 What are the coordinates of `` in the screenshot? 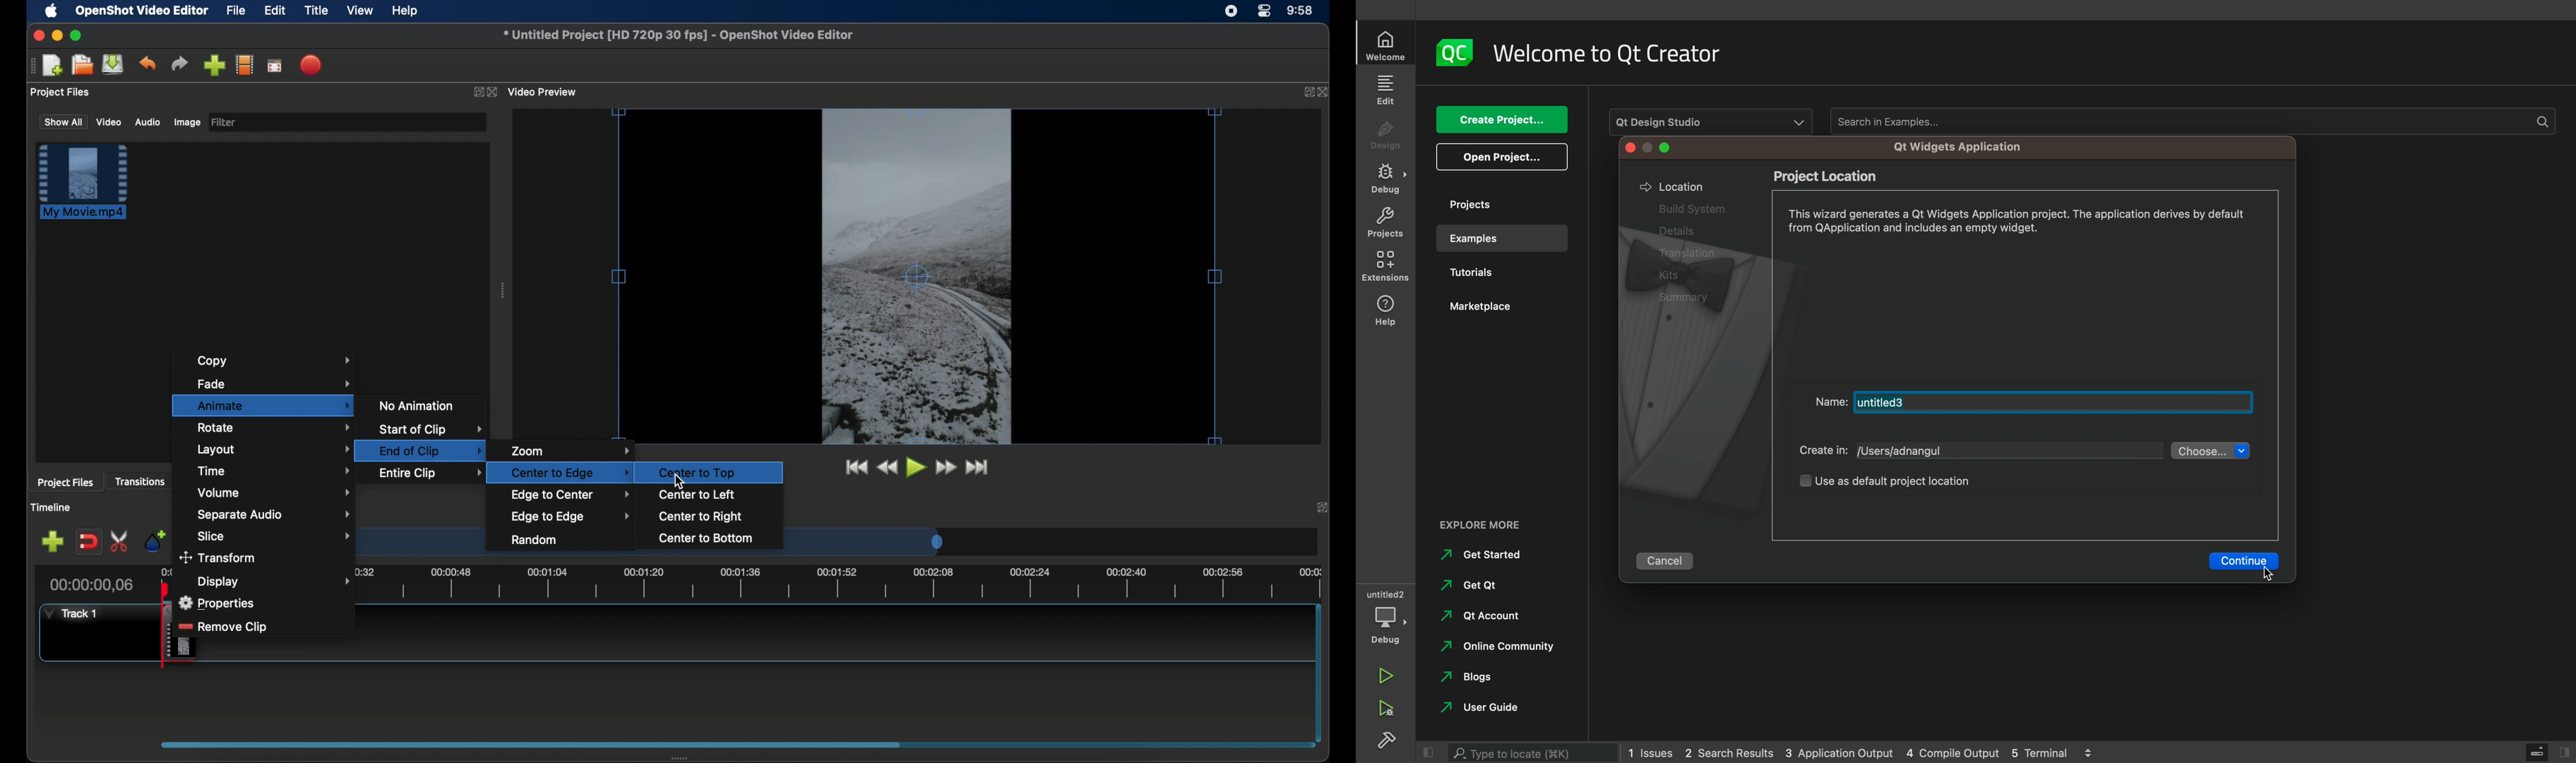 It's located at (1468, 585).